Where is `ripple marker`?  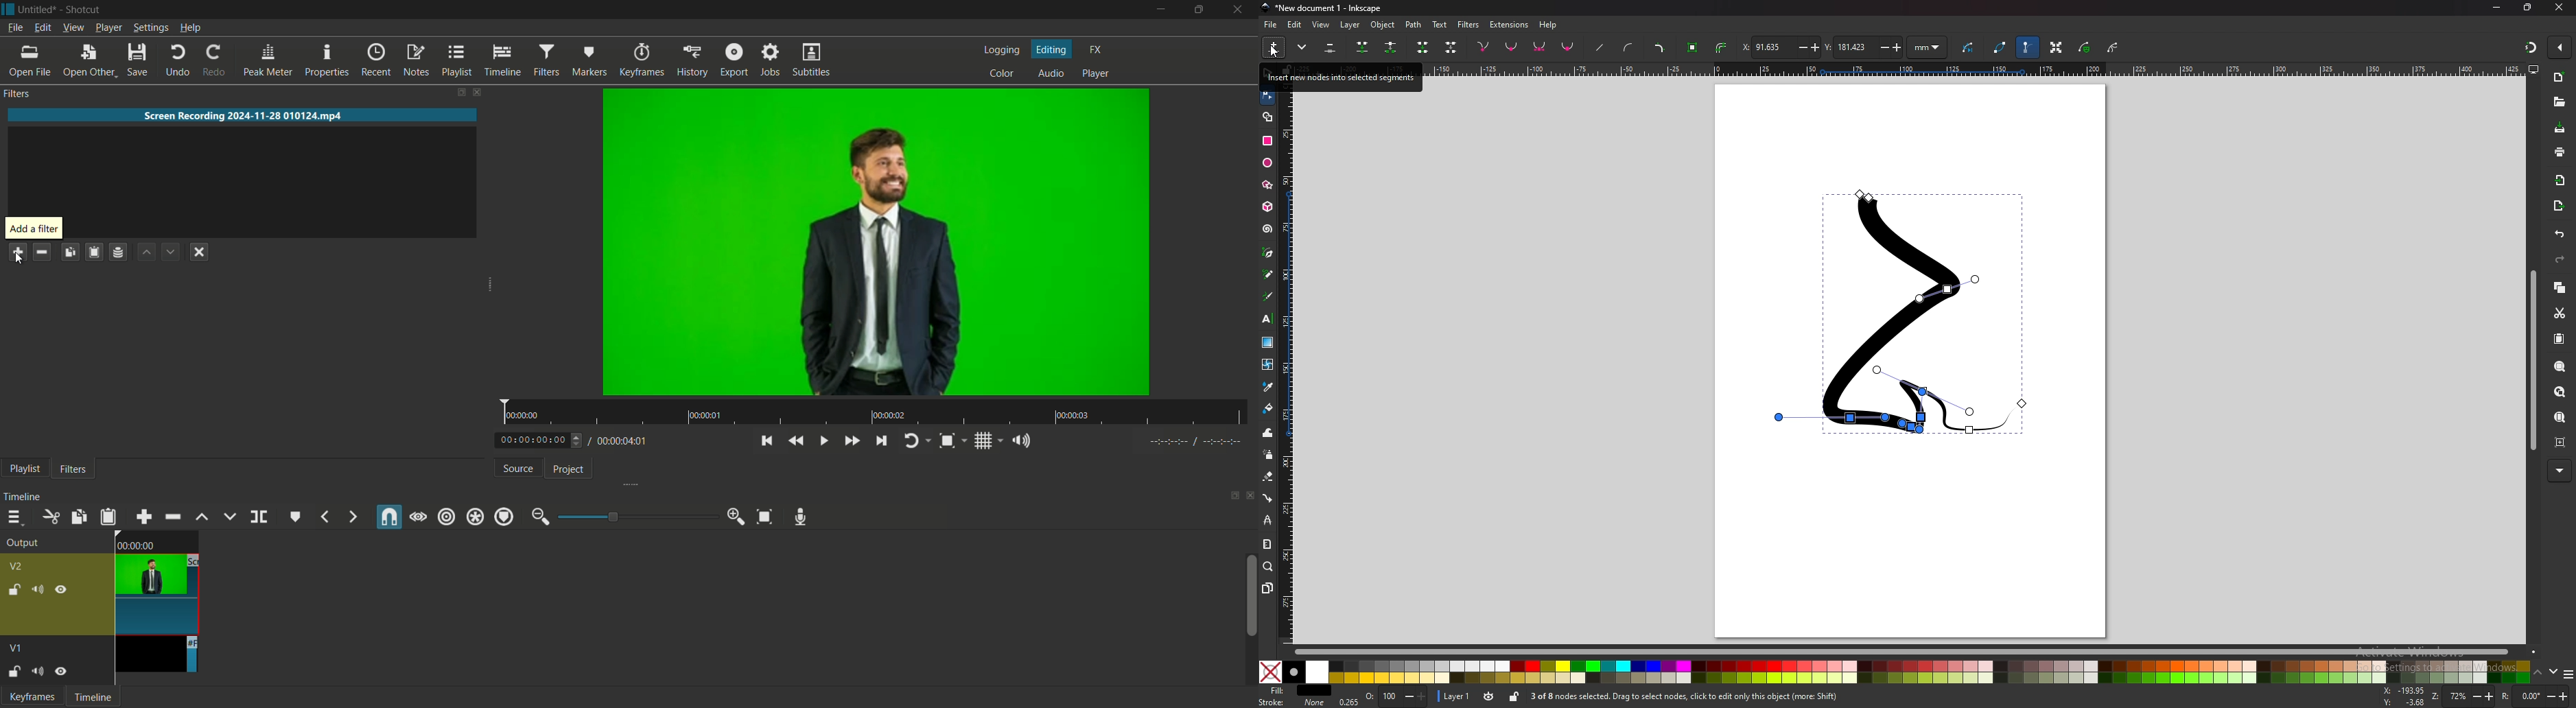
ripple marker is located at coordinates (503, 517).